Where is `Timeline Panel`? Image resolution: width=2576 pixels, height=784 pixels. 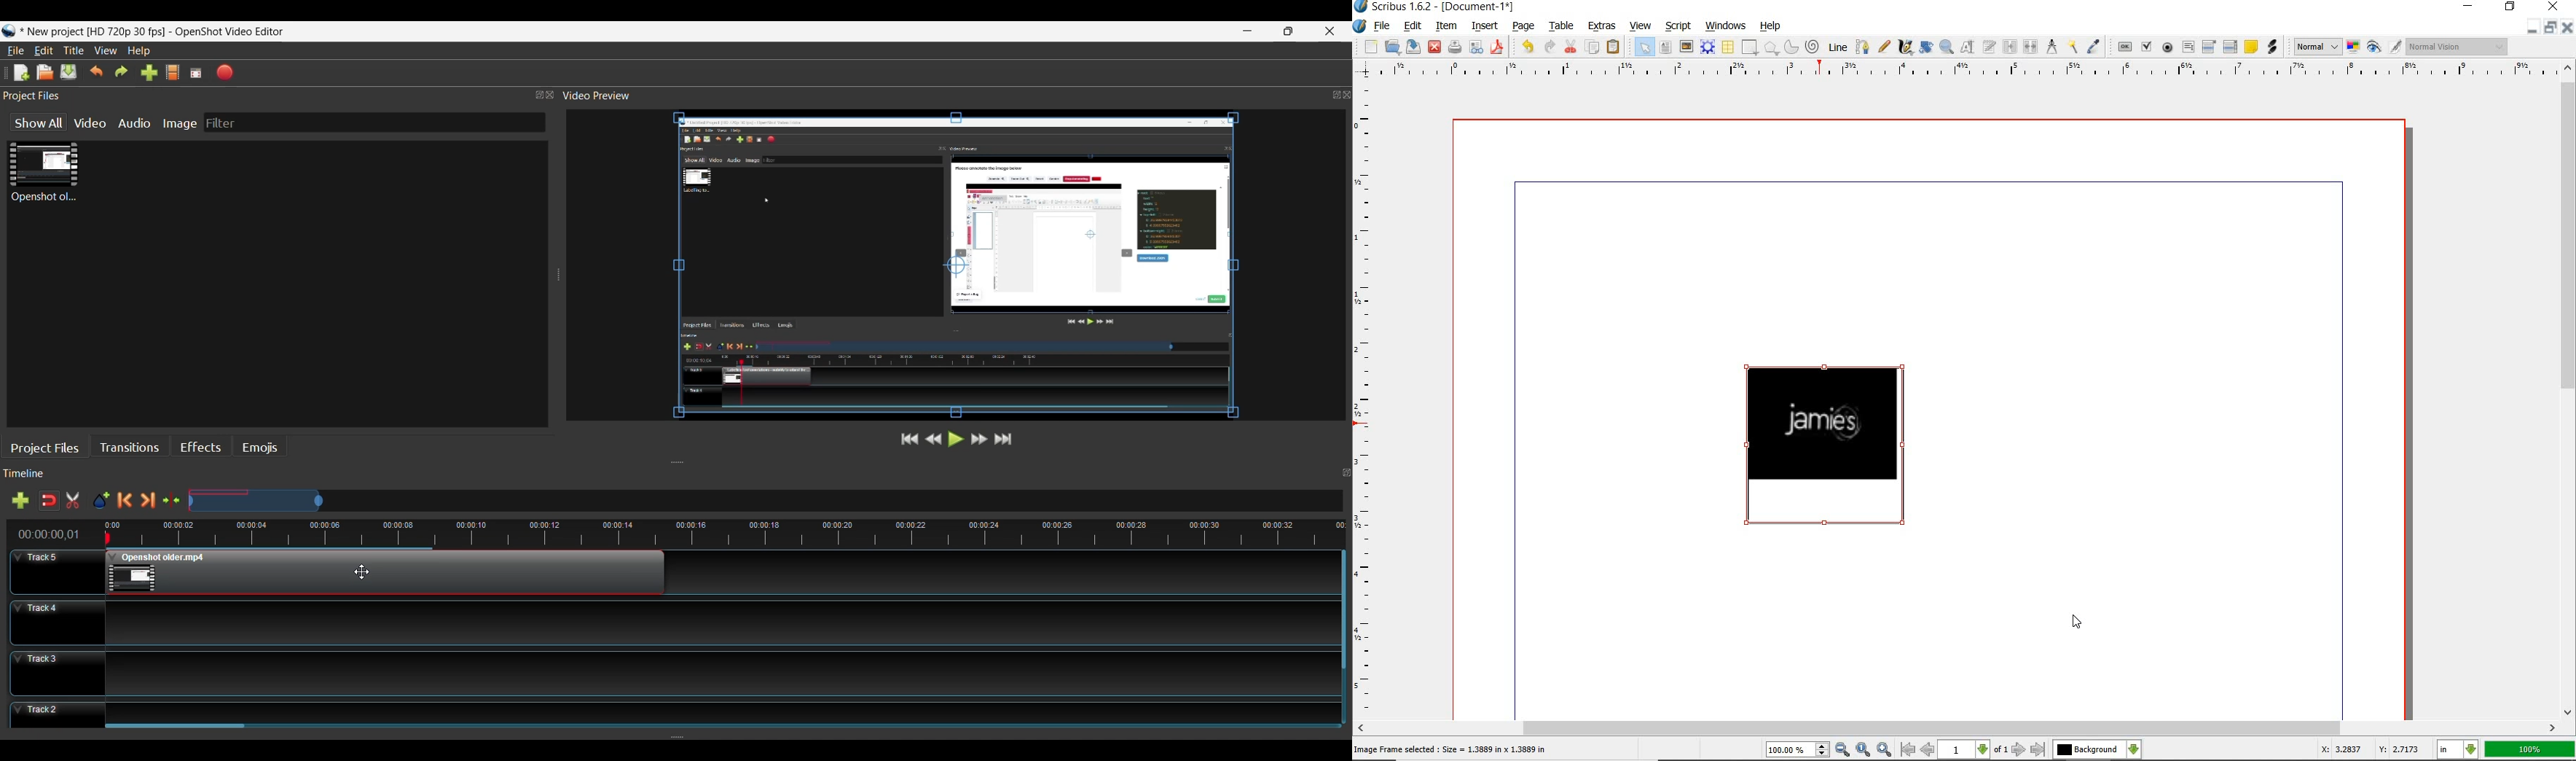
Timeline Panel is located at coordinates (676, 472).